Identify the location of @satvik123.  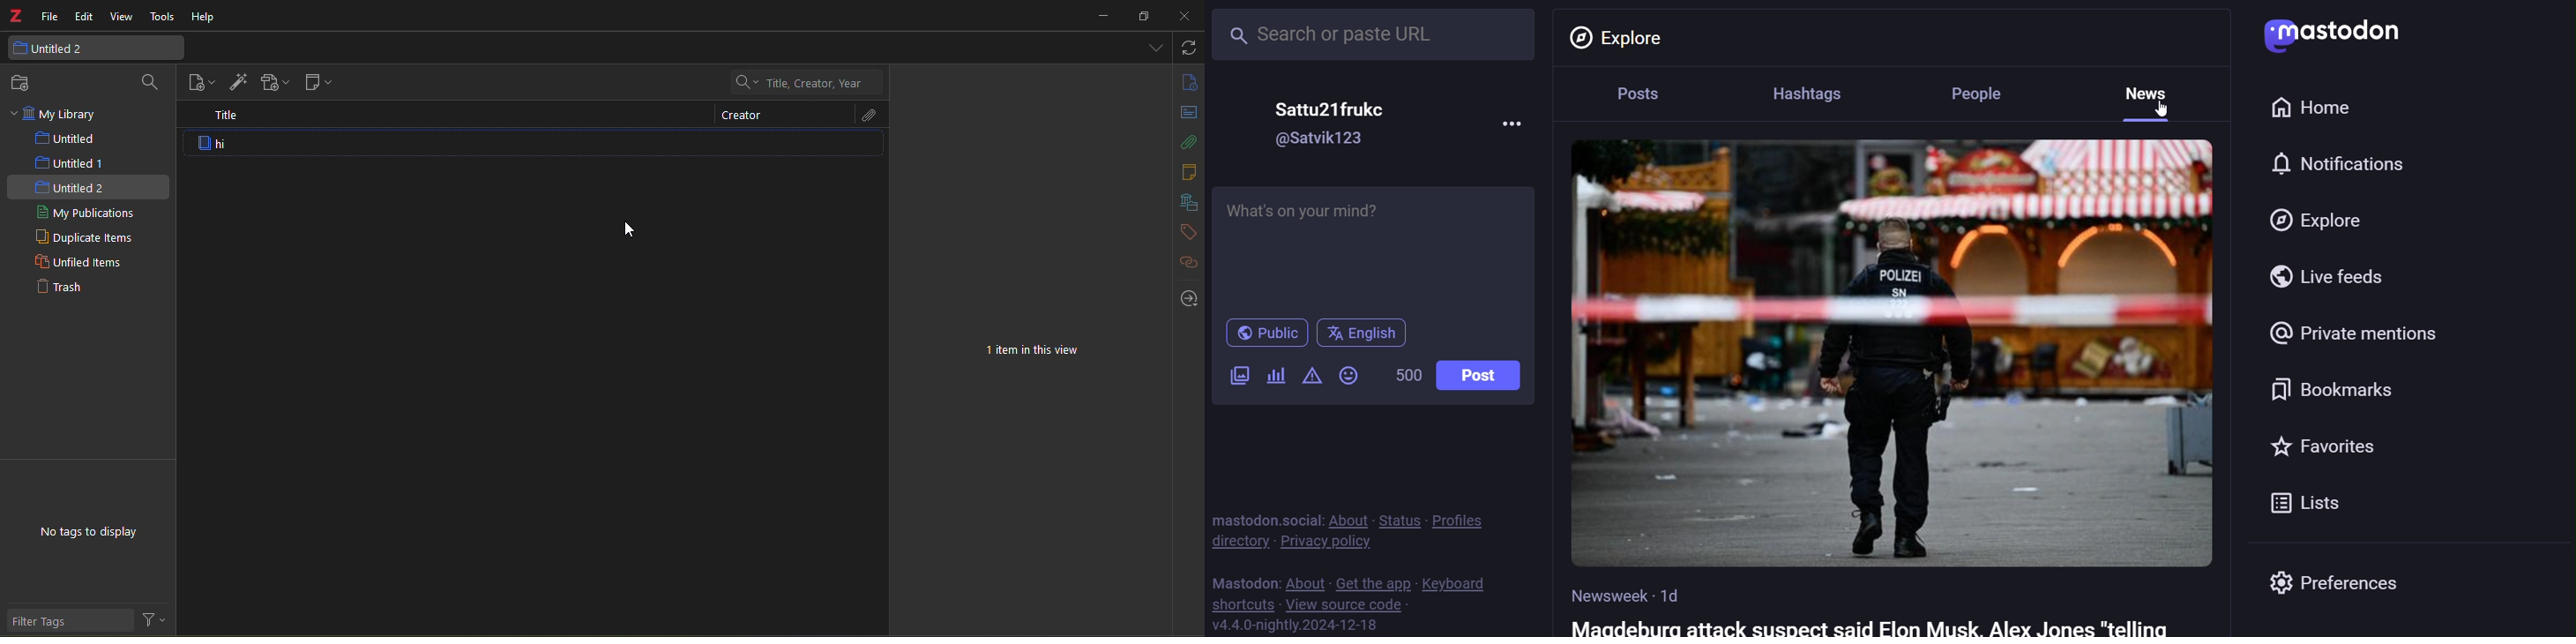
(1320, 137).